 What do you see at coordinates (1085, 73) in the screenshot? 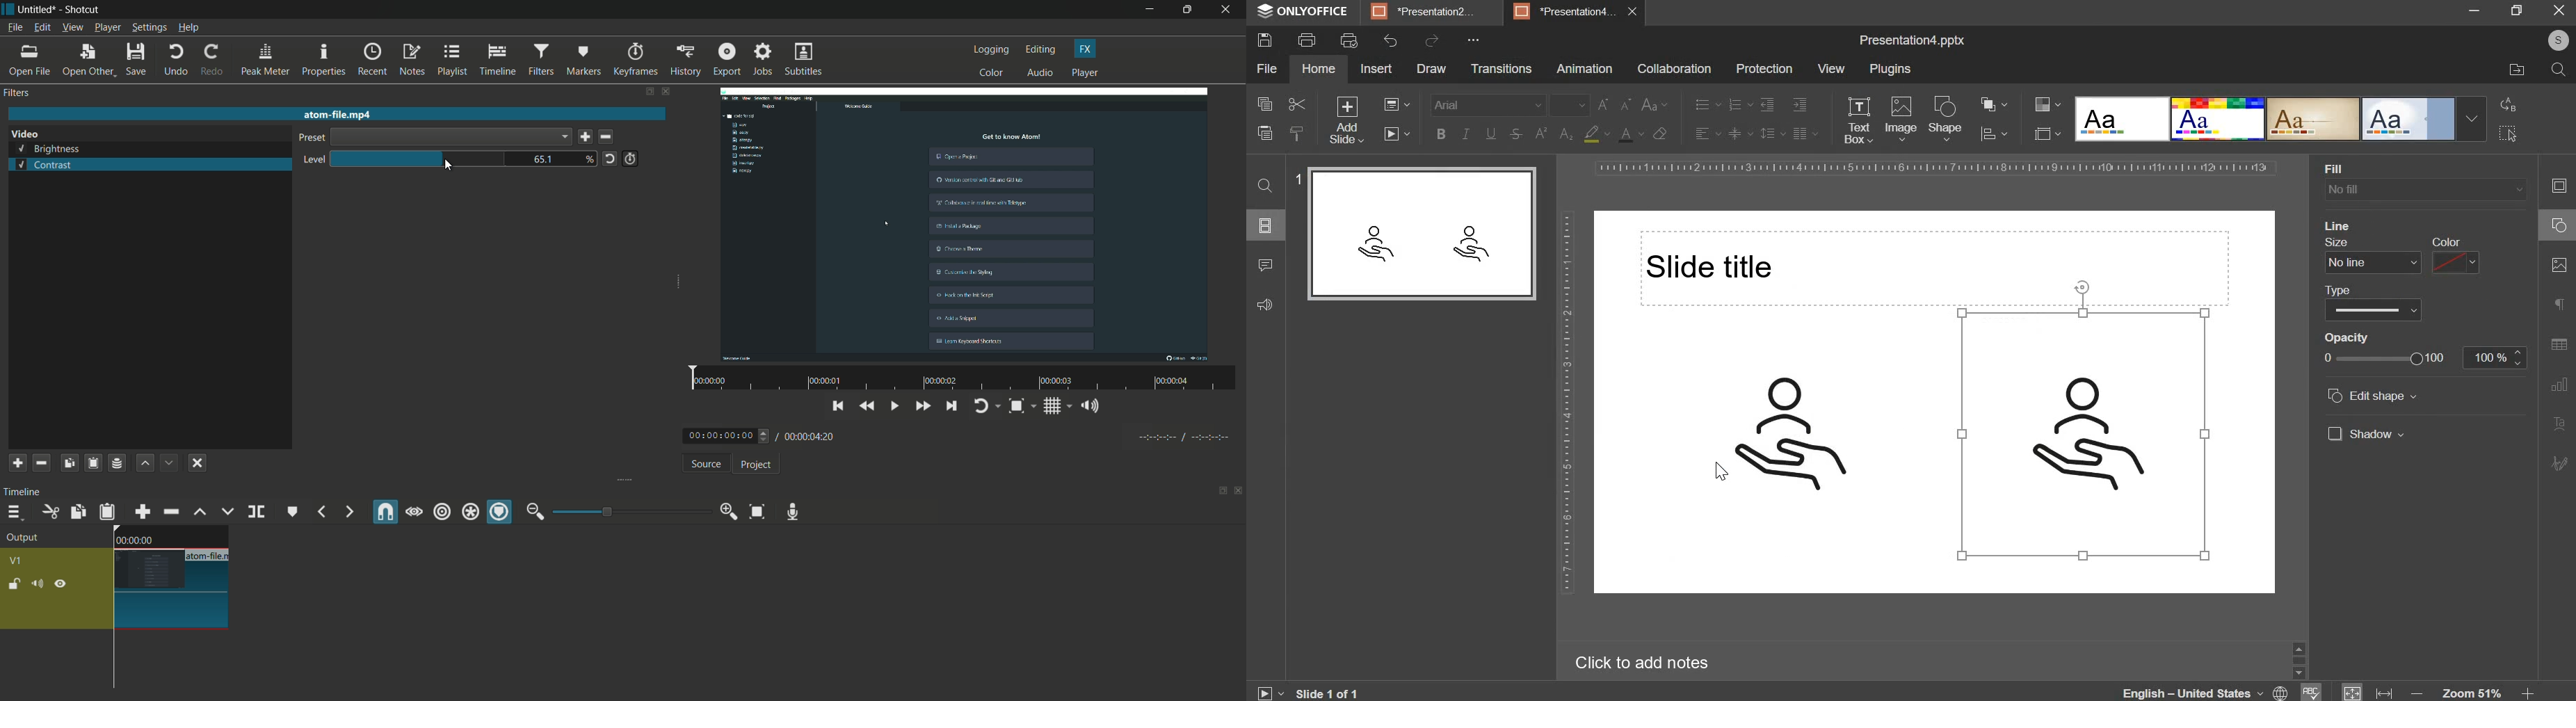
I see `player` at bounding box center [1085, 73].